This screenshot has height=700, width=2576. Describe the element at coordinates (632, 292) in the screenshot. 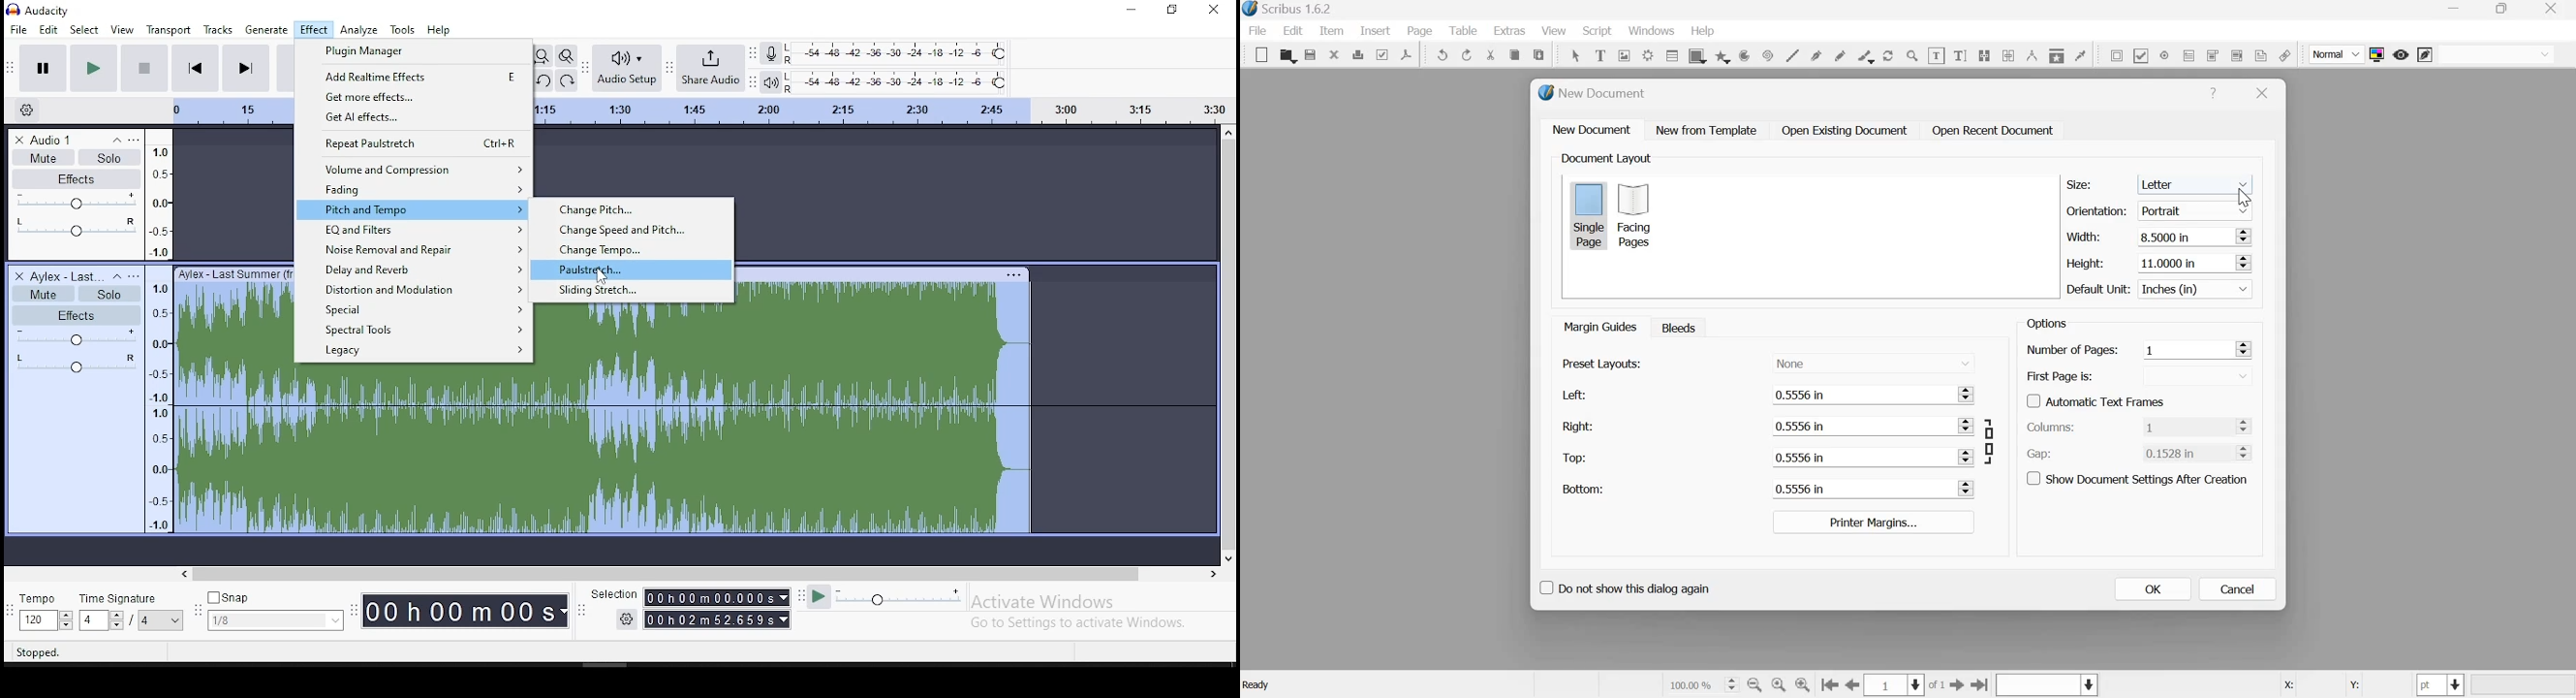

I see `sliding stretch` at that location.